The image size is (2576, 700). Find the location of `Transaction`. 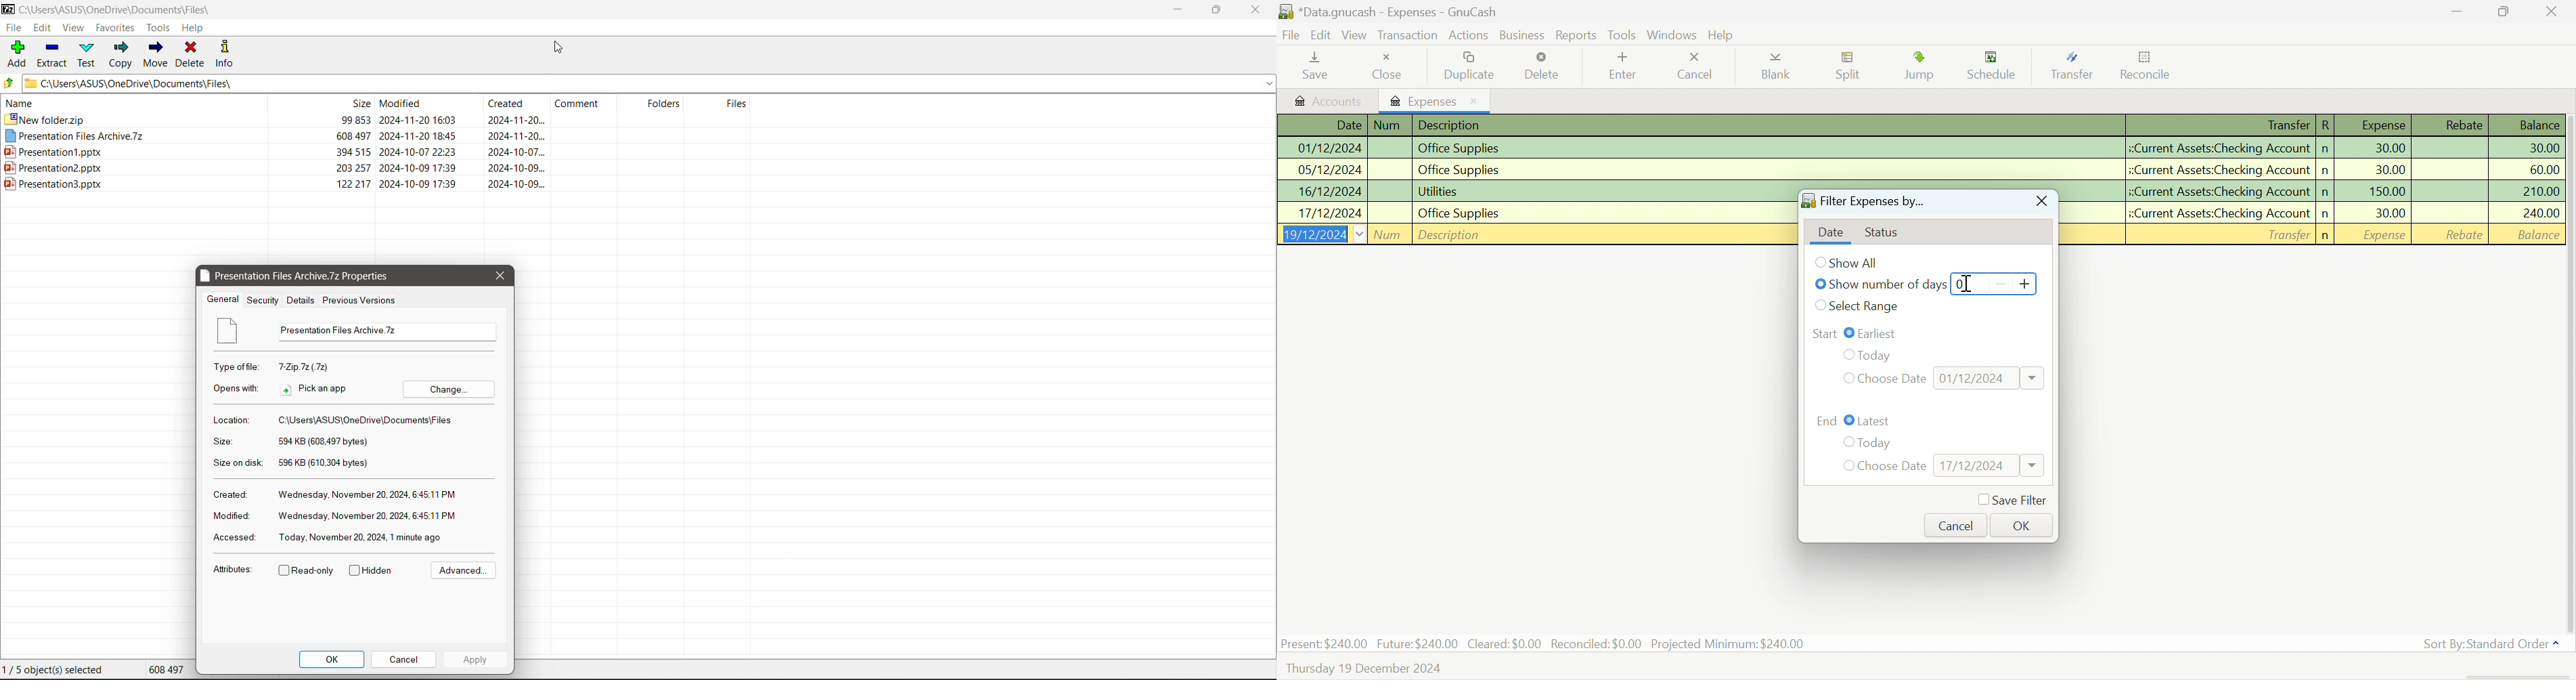

Transaction is located at coordinates (1407, 36).